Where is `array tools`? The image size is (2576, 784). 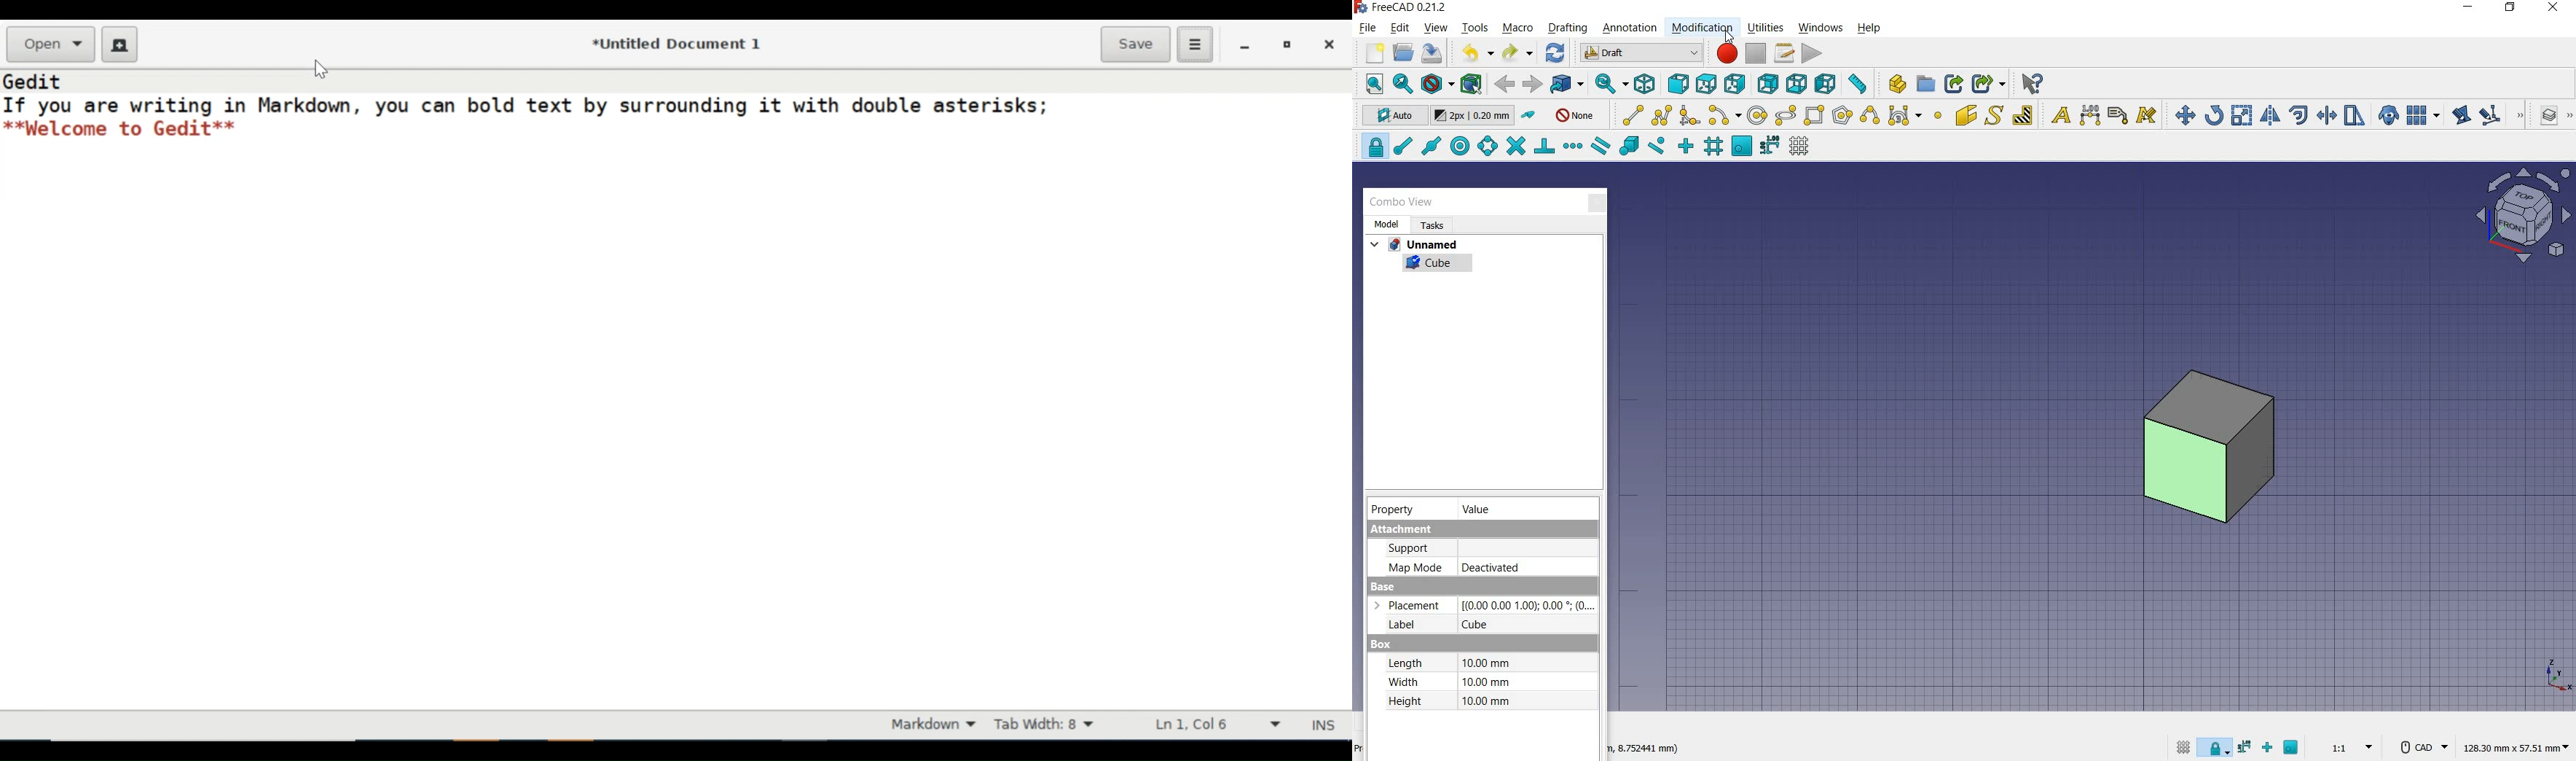
array tools is located at coordinates (2422, 114).